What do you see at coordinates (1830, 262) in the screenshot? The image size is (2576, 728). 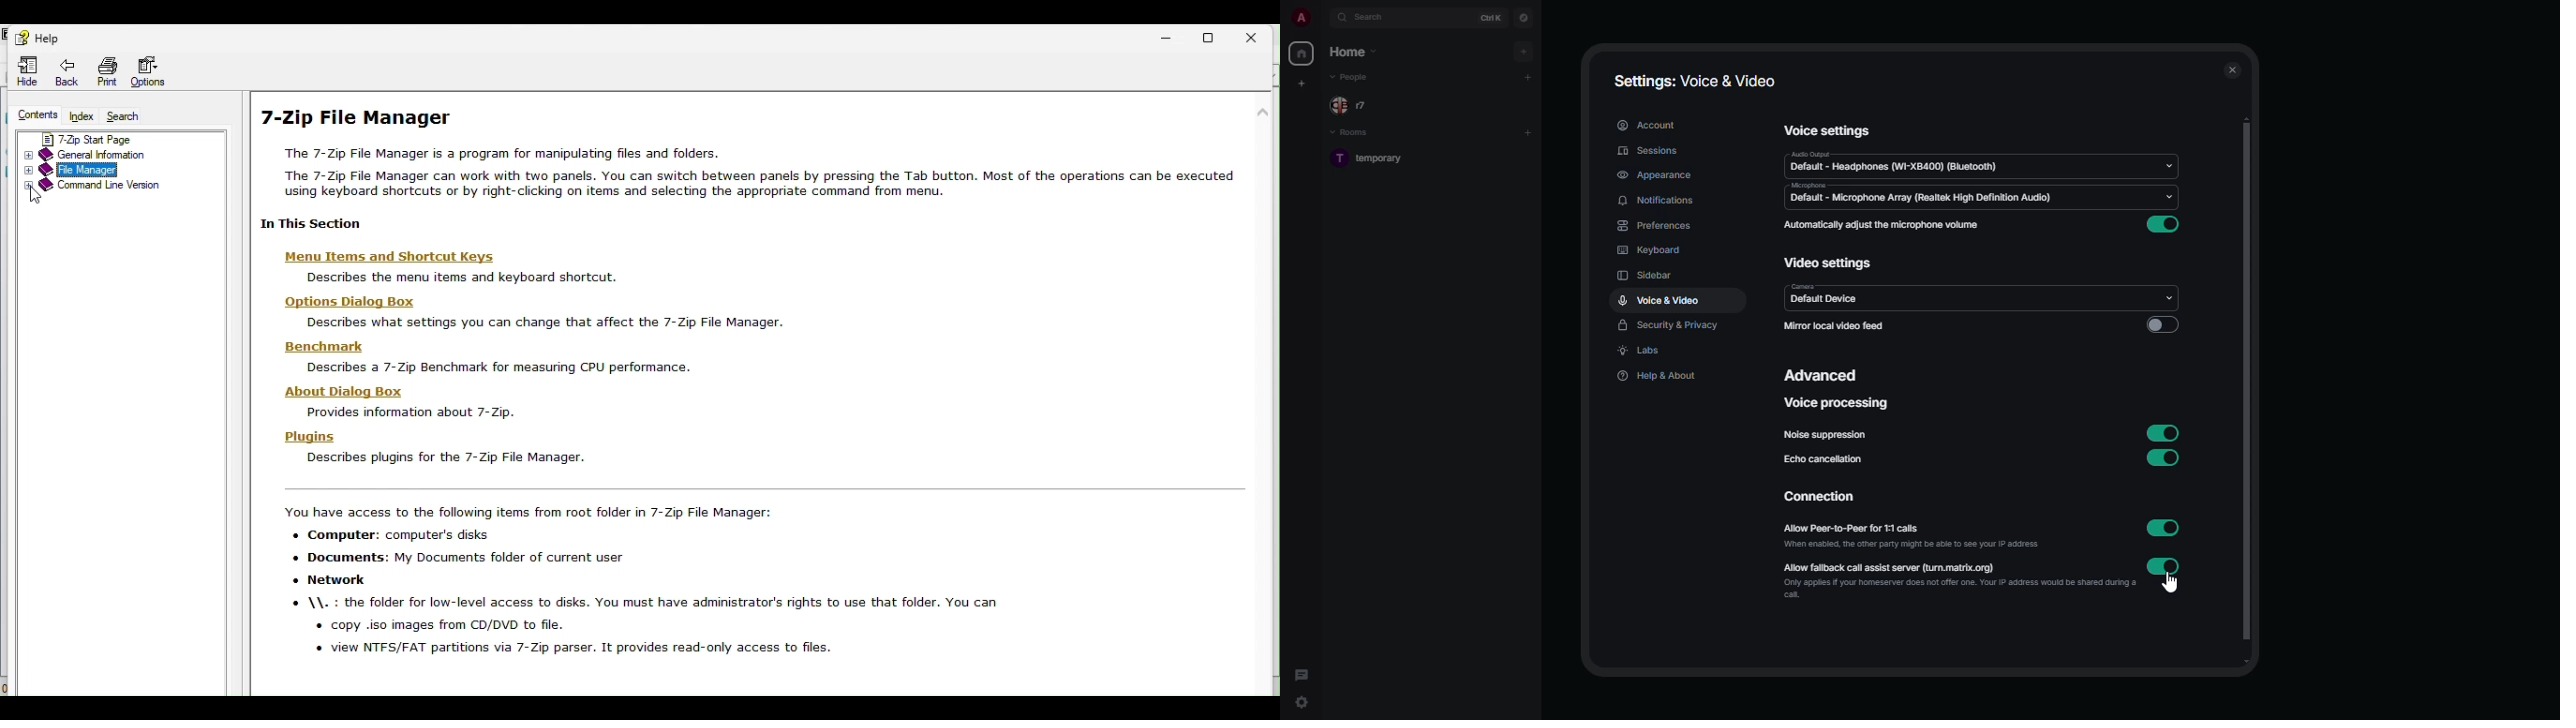 I see `video settings` at bounding box center [1830, 262].